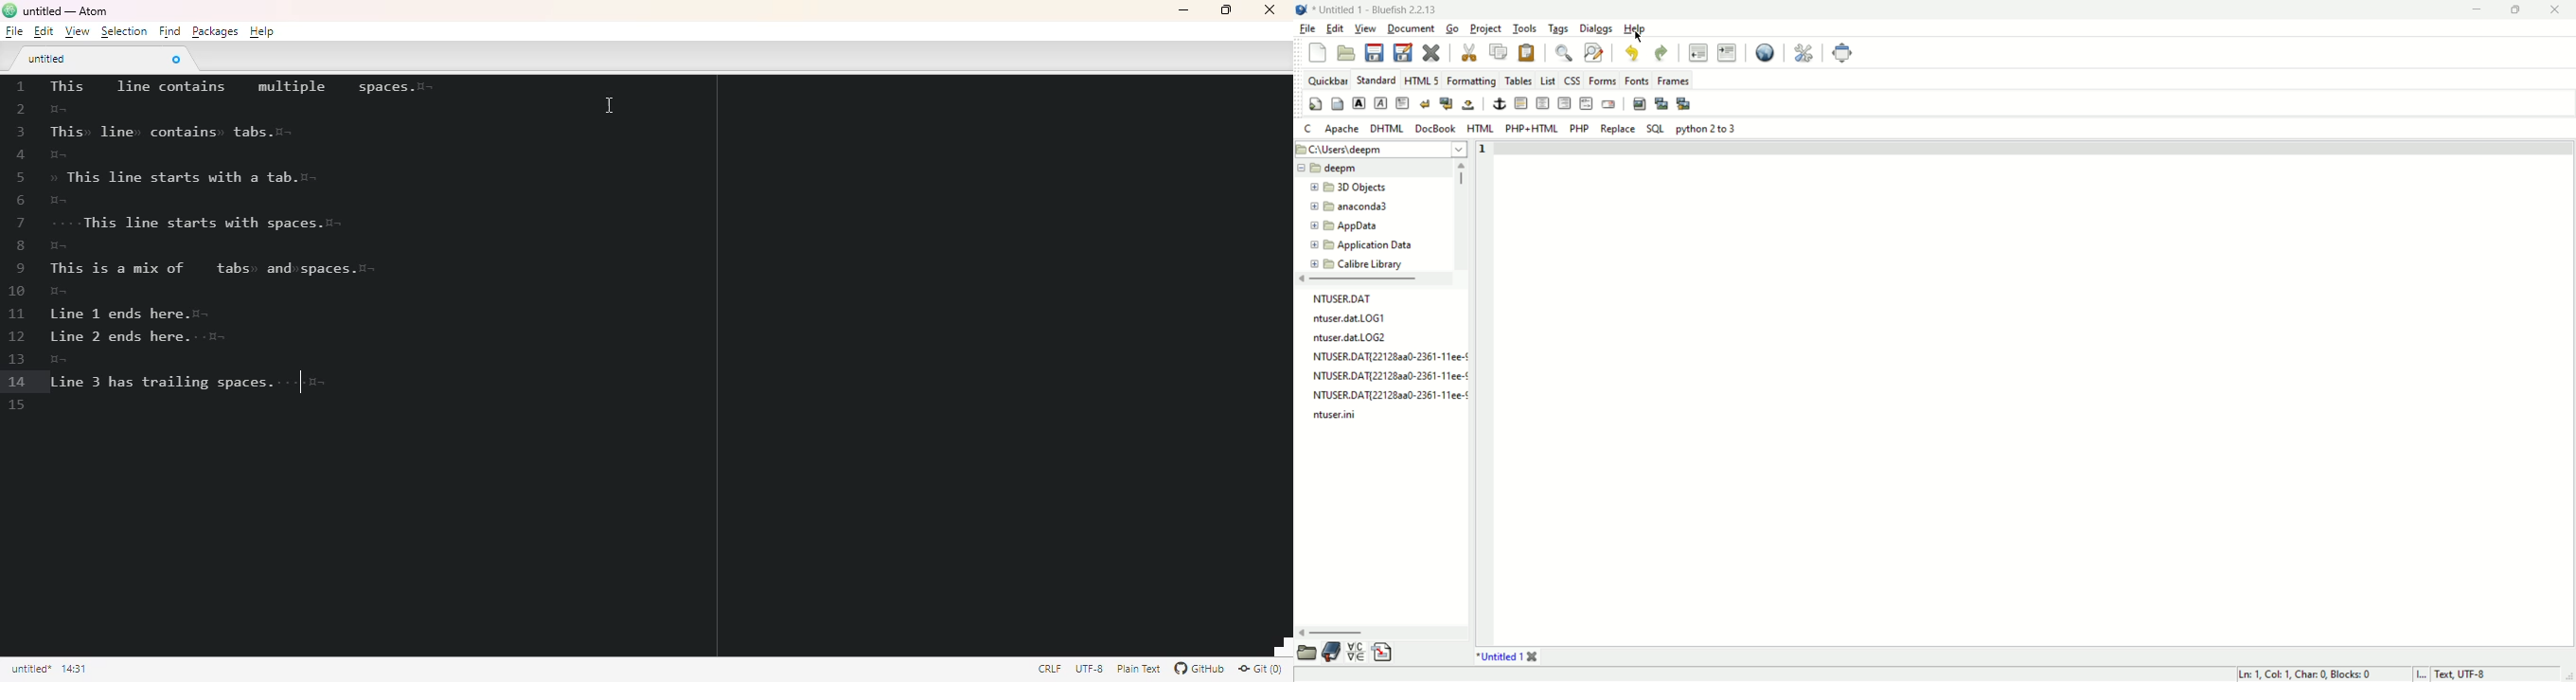  What do you see at coordinates (175, 59) in the screenshot?
I see `close tab` at bounding box center [175, 59].